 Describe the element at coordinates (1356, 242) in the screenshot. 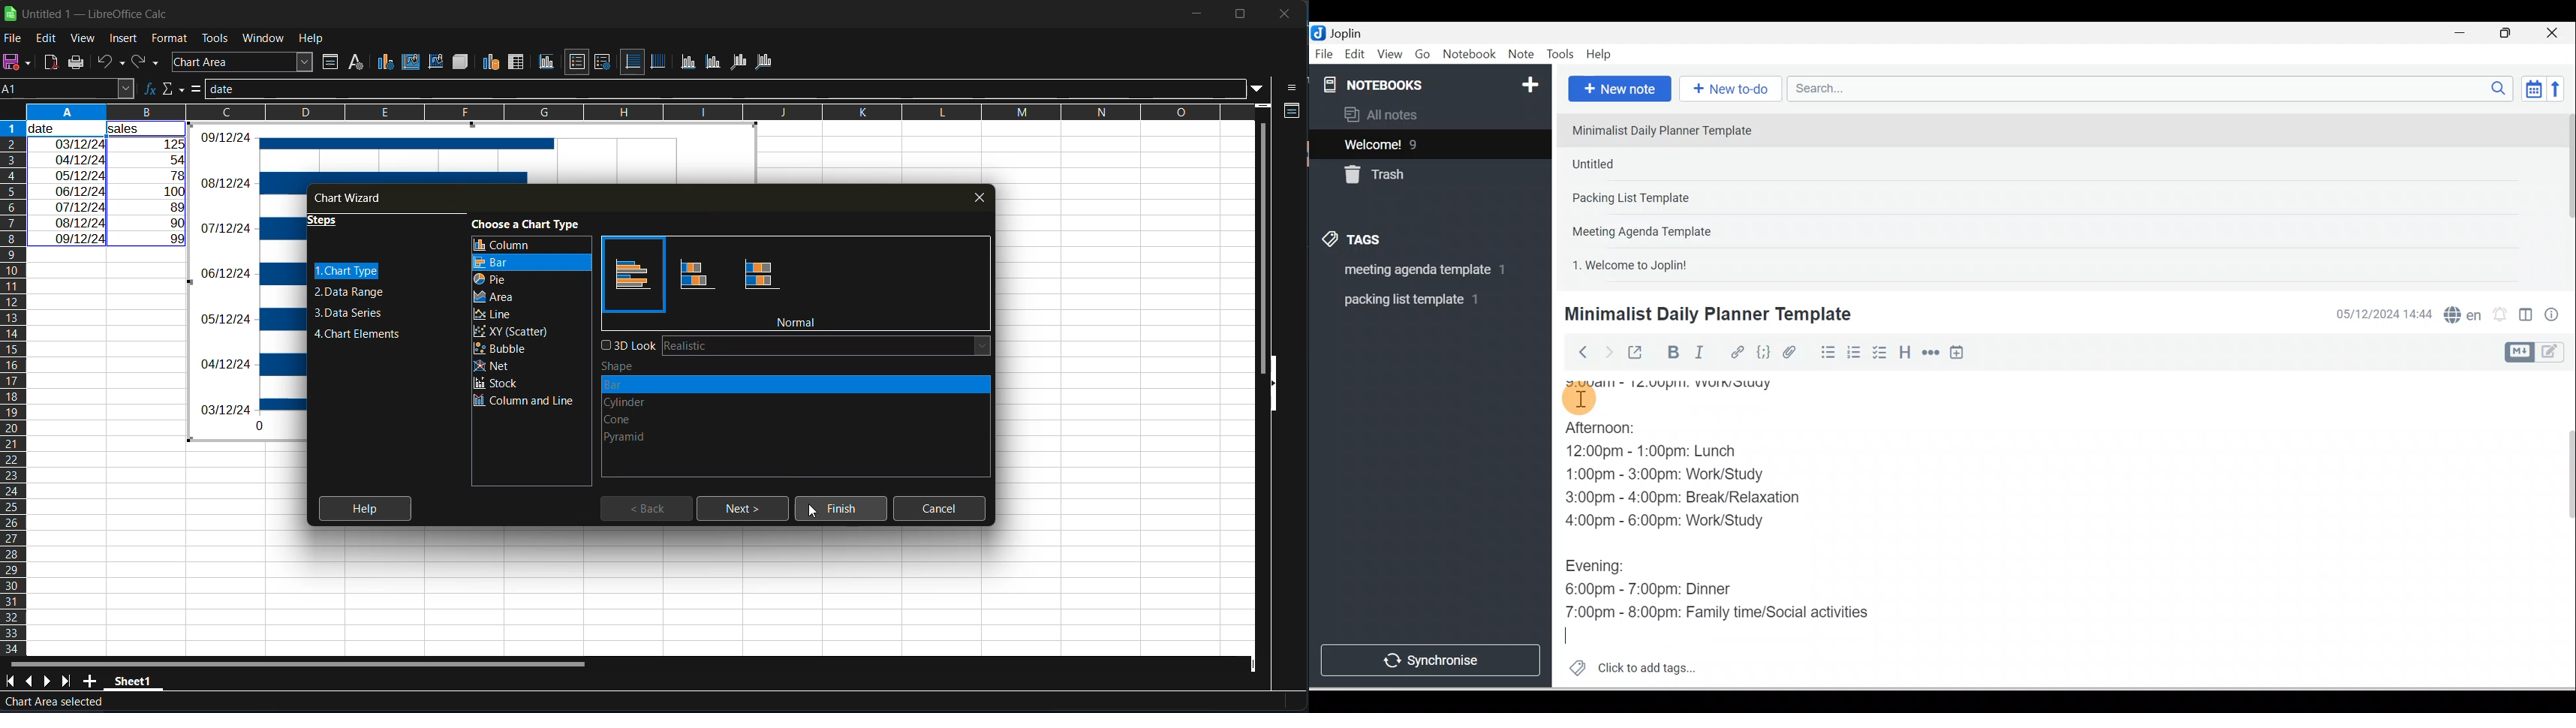

I see `Tags` at that location.